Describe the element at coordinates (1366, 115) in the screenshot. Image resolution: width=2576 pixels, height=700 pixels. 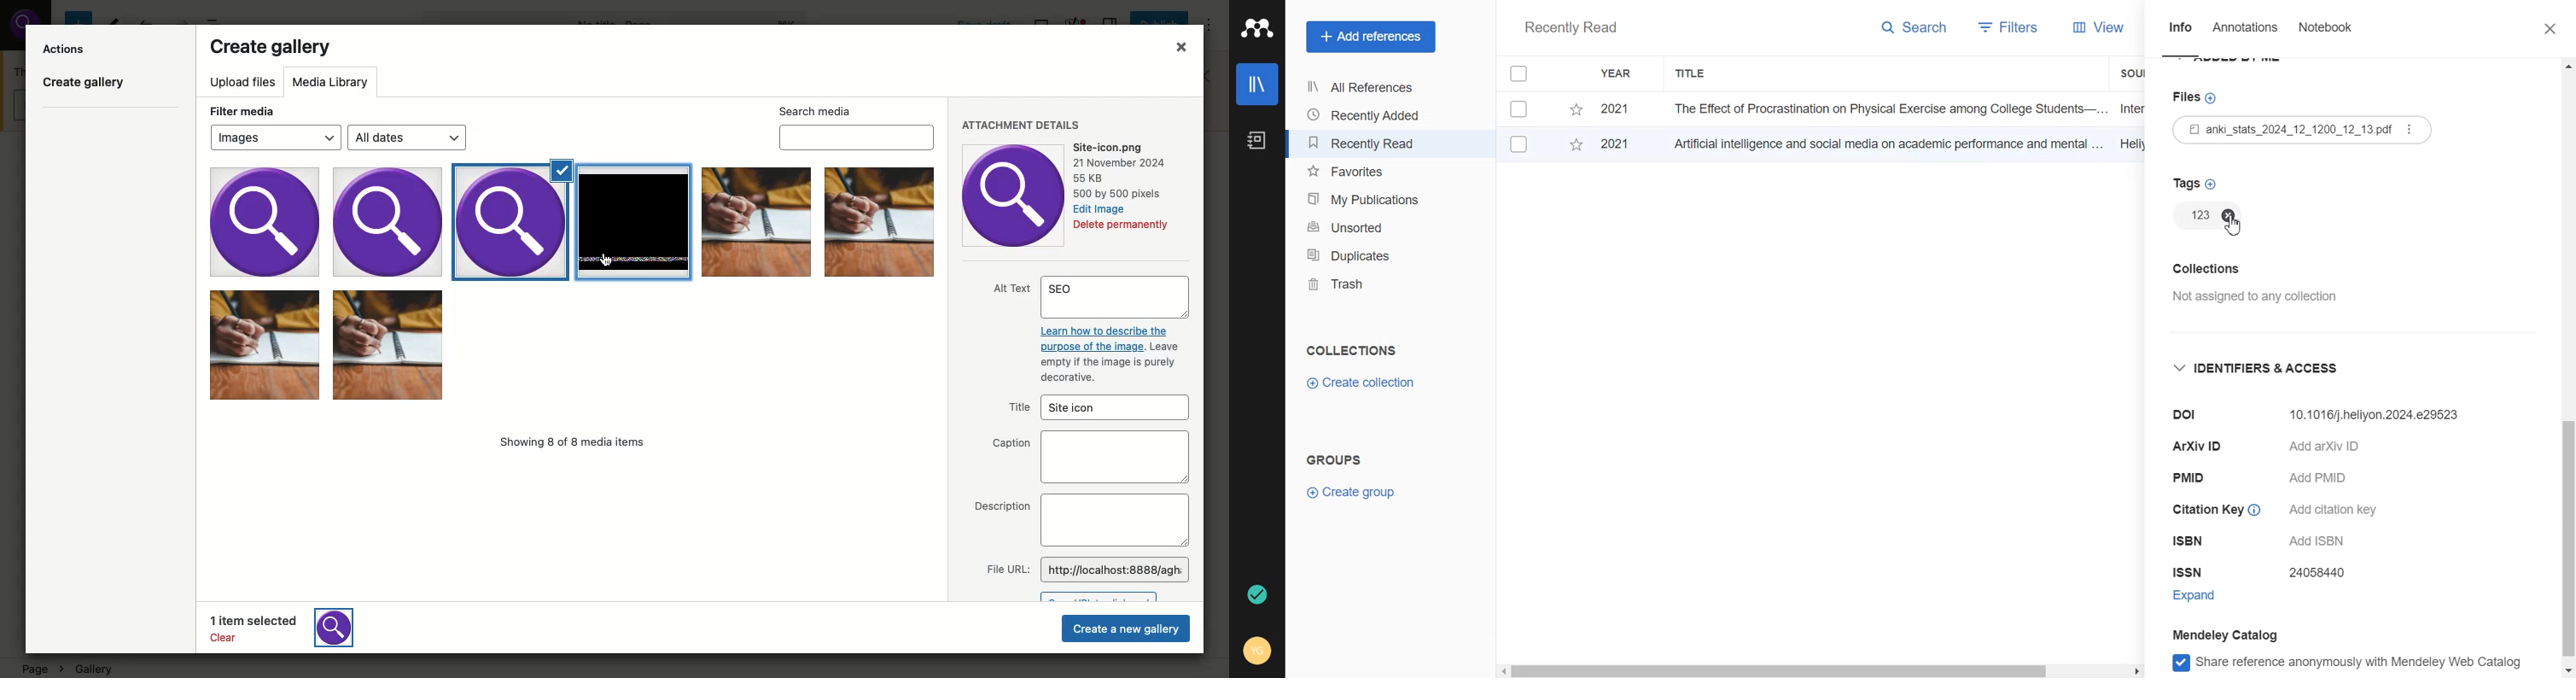
I see `Recently Added` at that location.